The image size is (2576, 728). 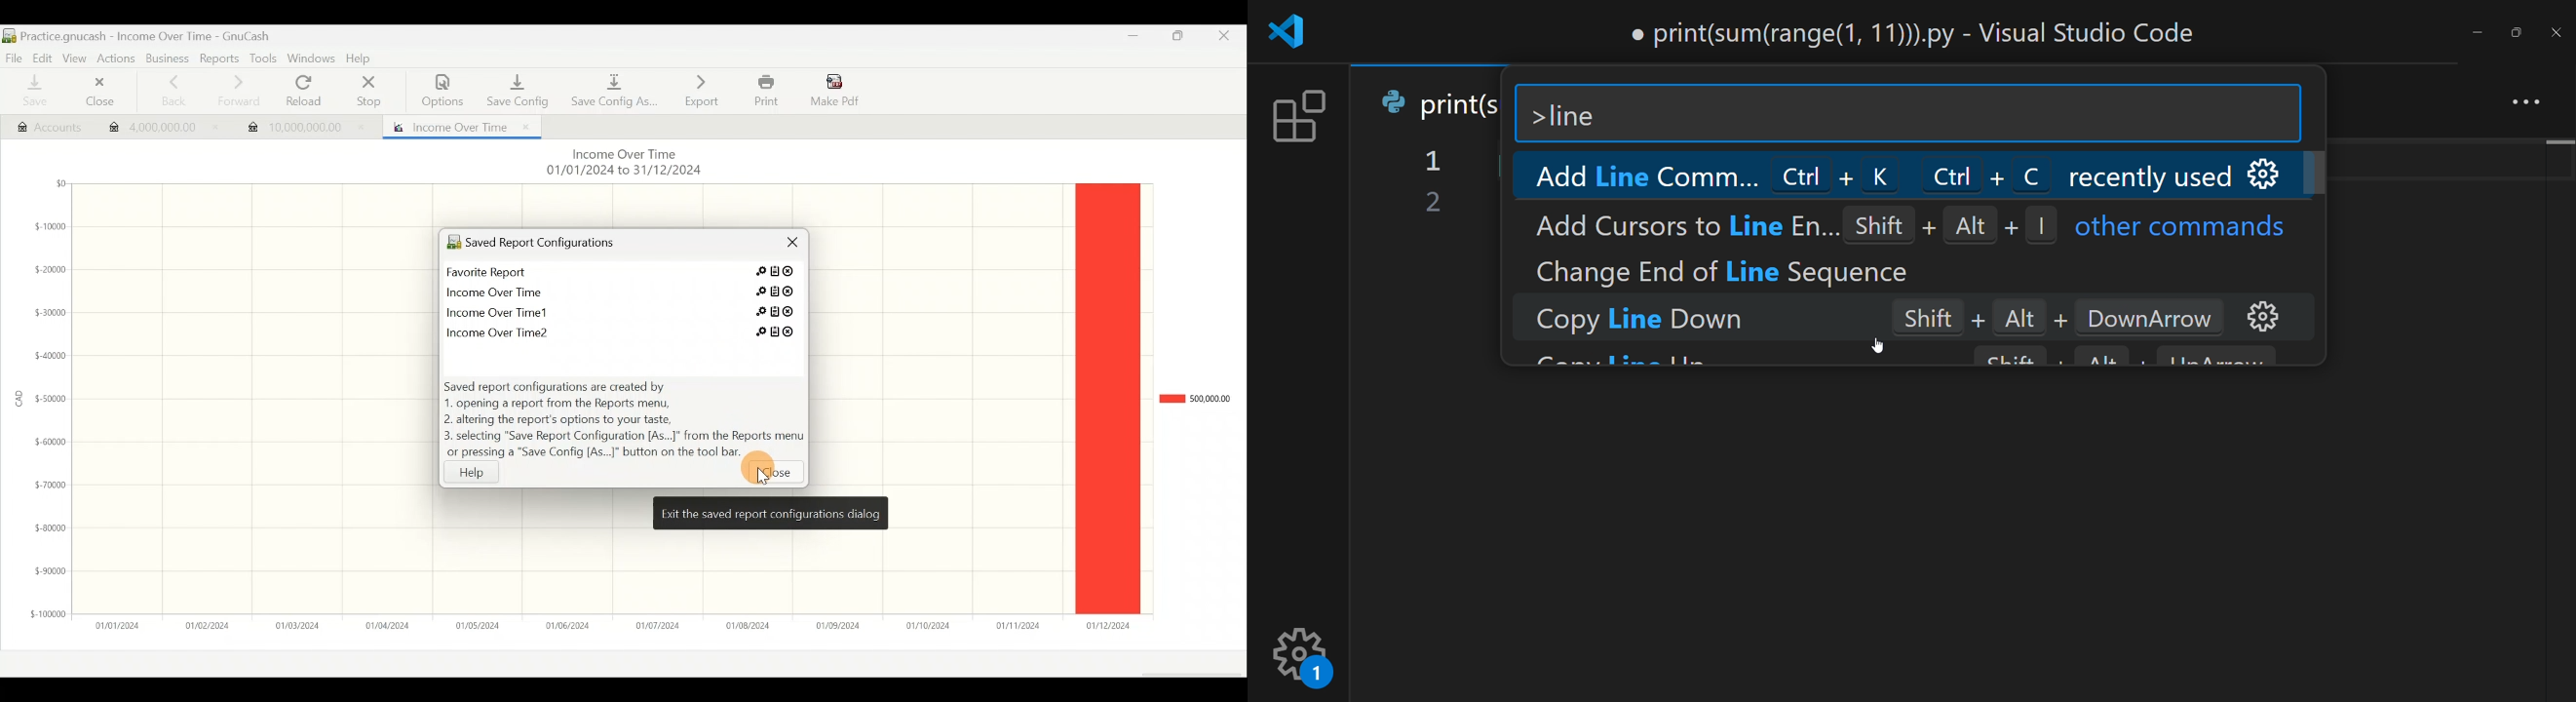 What do you see at coordinates (622, 164) in the screenshot?
I see `Chart name & date range` at bounding box center [622, 164].